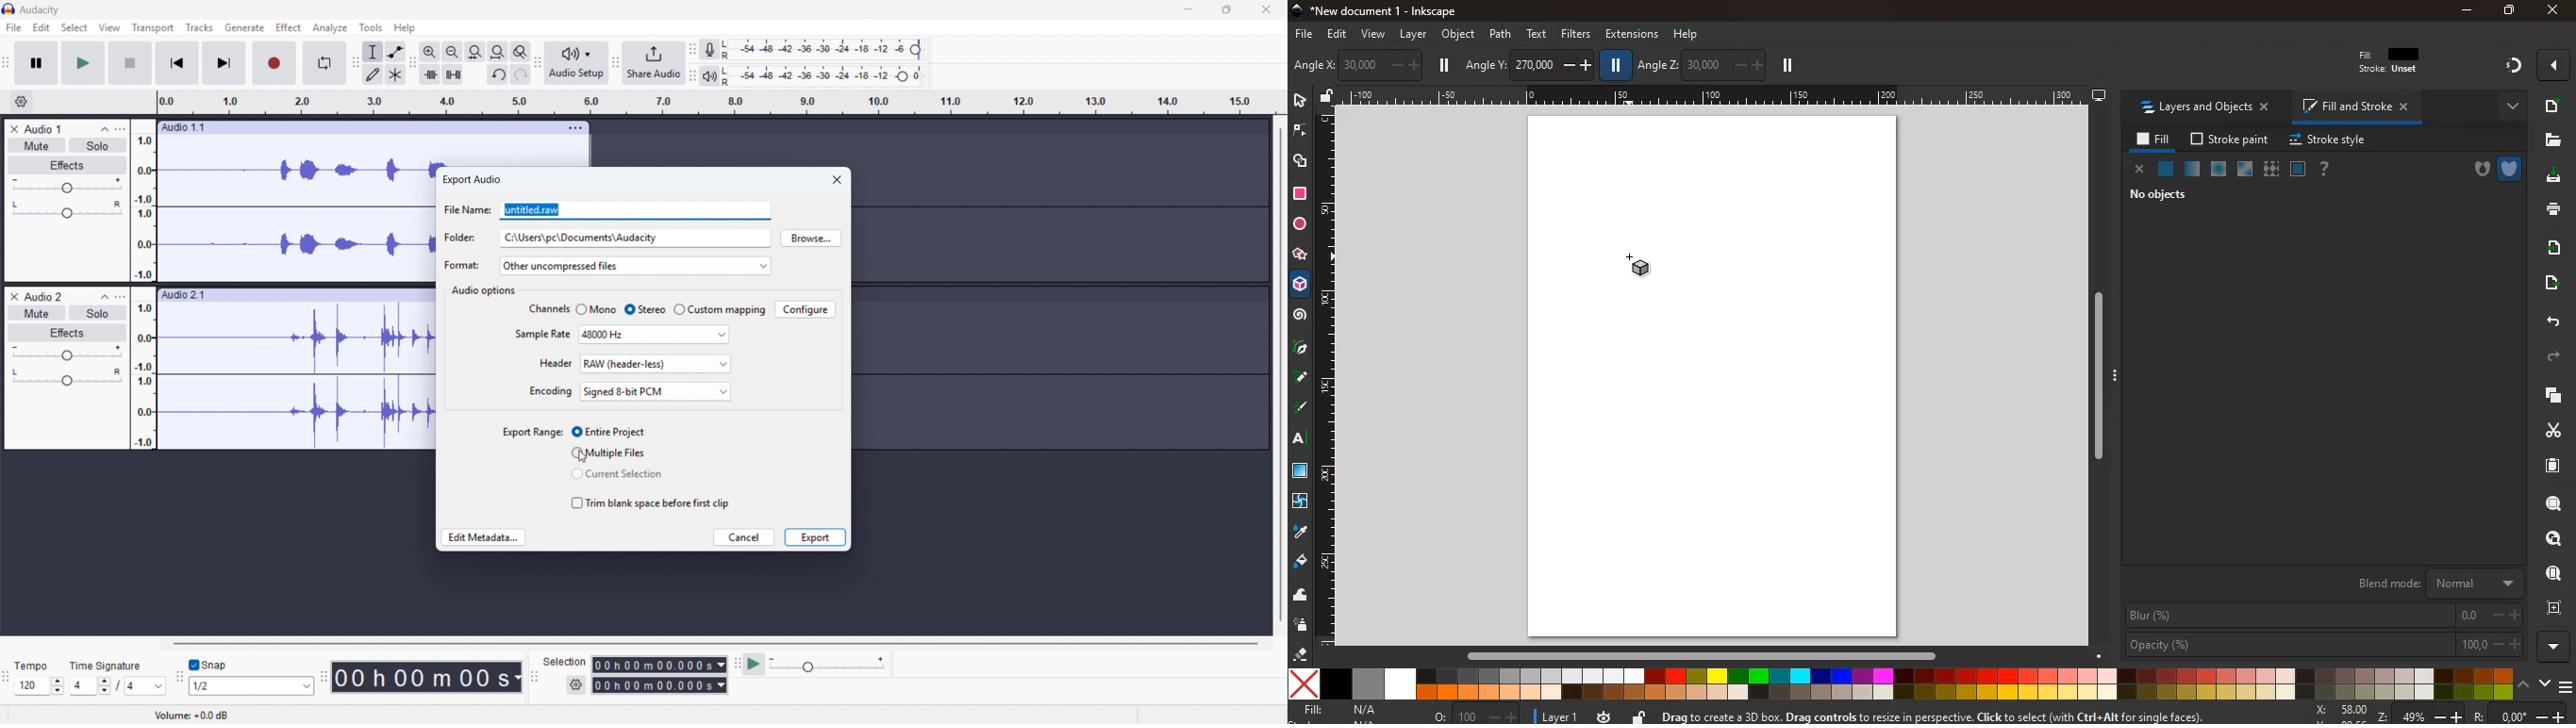  Describe the element at coordinates (245, 27) in the screenshot. I see `Generate ` at that location.